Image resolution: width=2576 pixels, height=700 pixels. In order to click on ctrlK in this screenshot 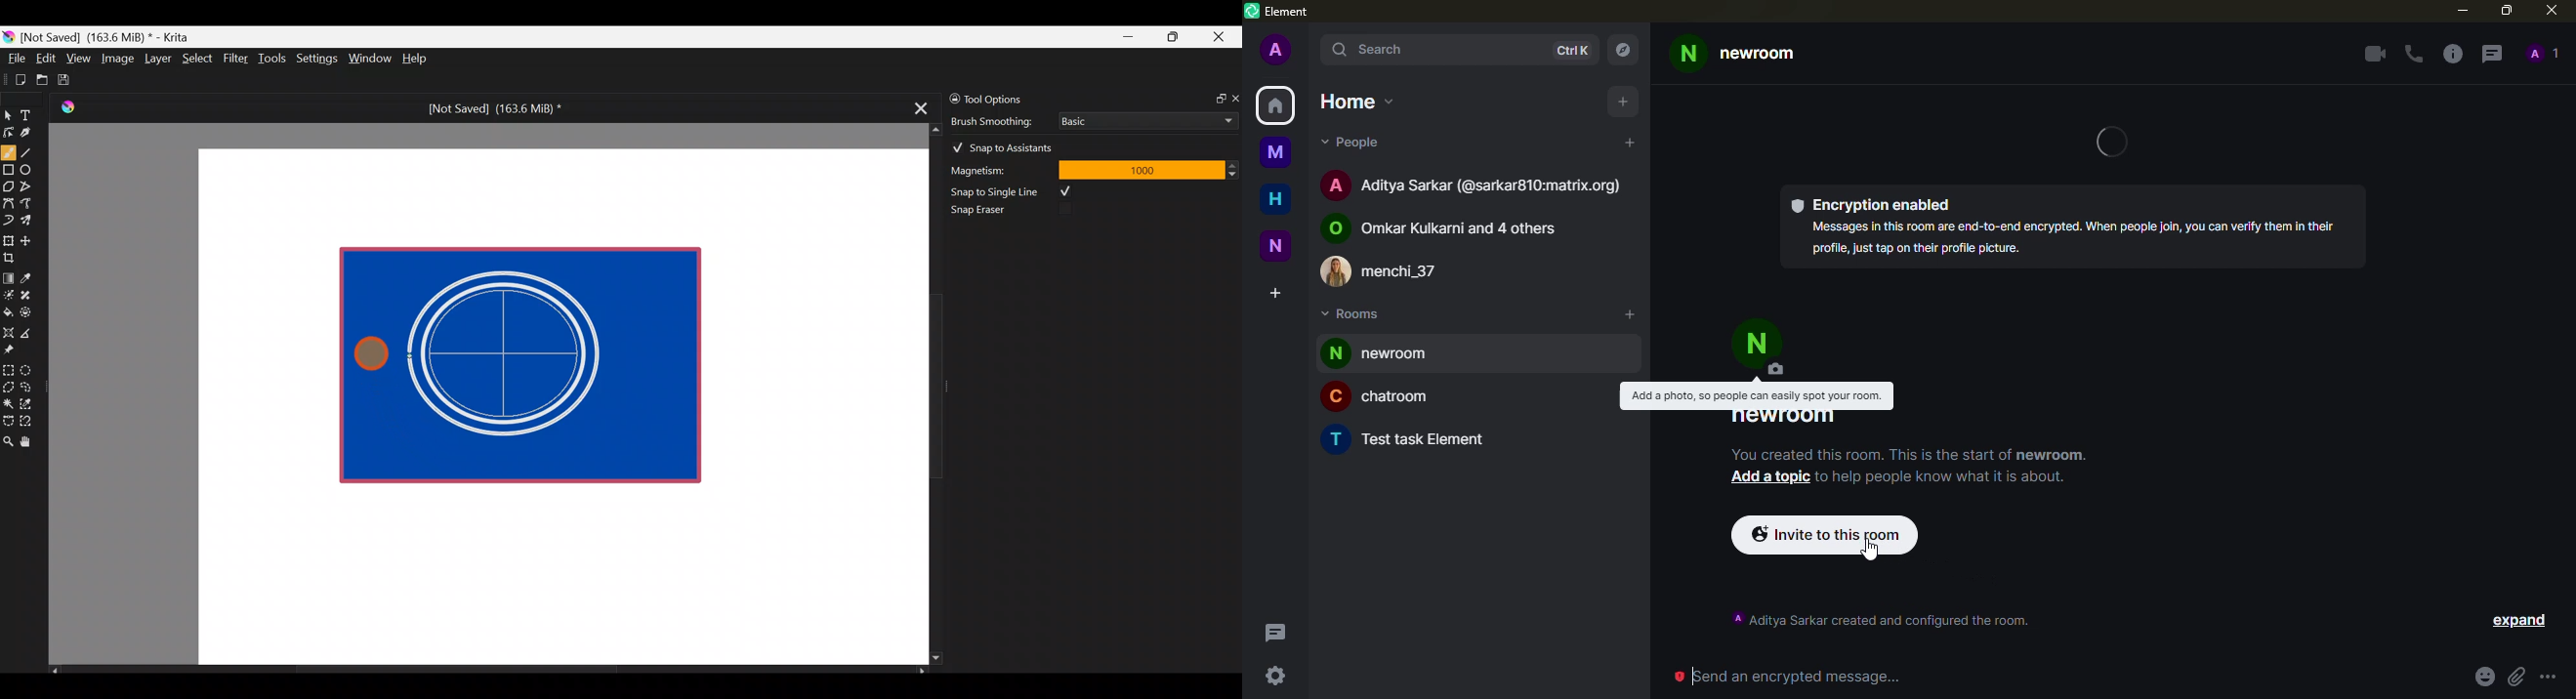, I will do `click(1571, 51)`.